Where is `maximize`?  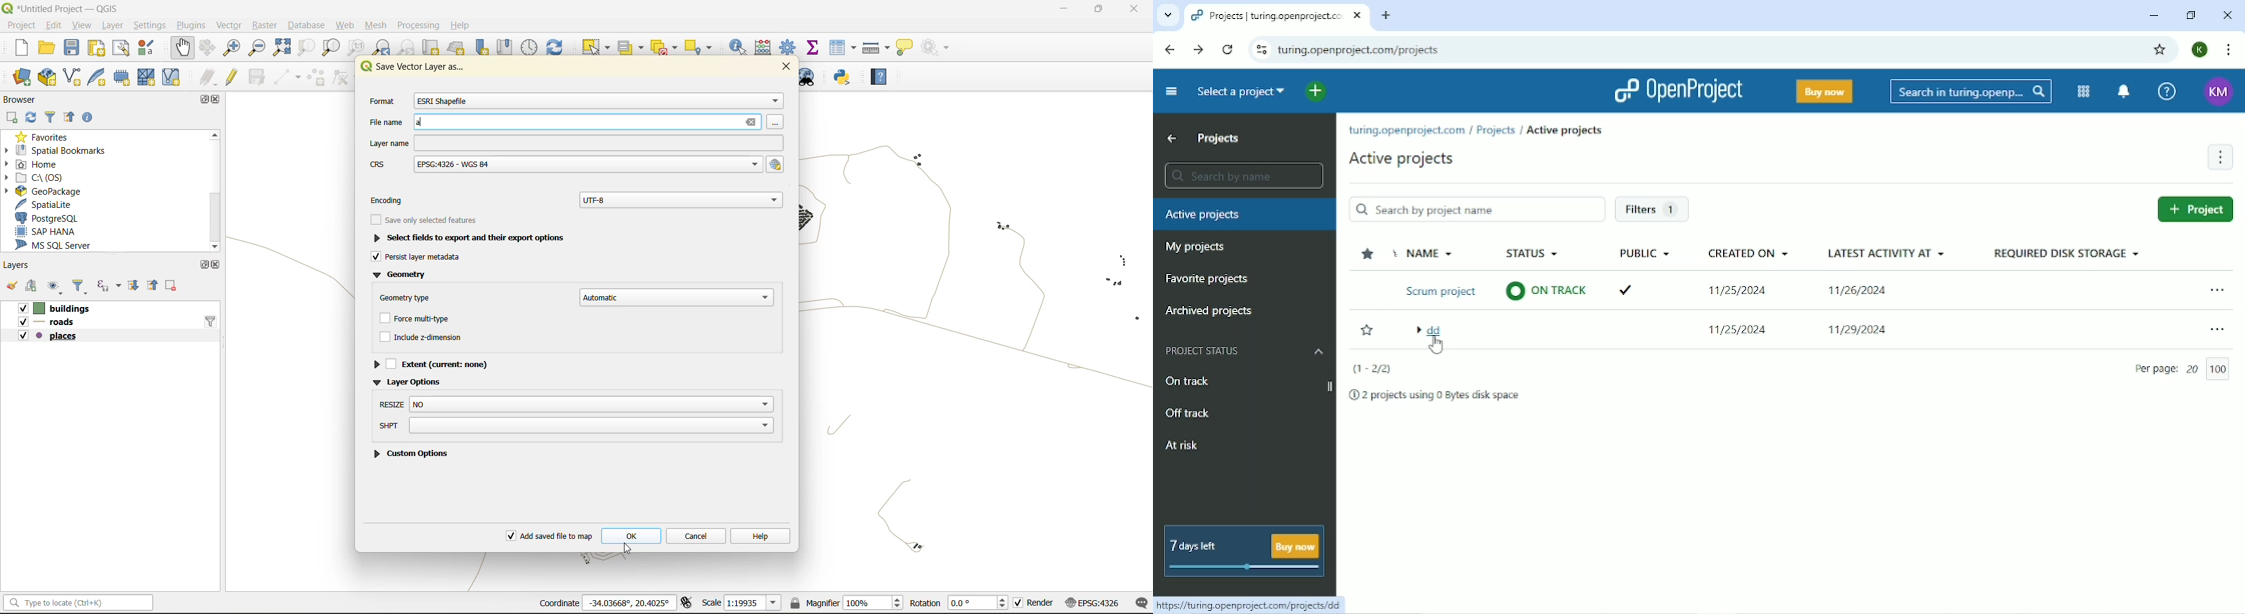
maximize is located at coordinates (1098, 10).